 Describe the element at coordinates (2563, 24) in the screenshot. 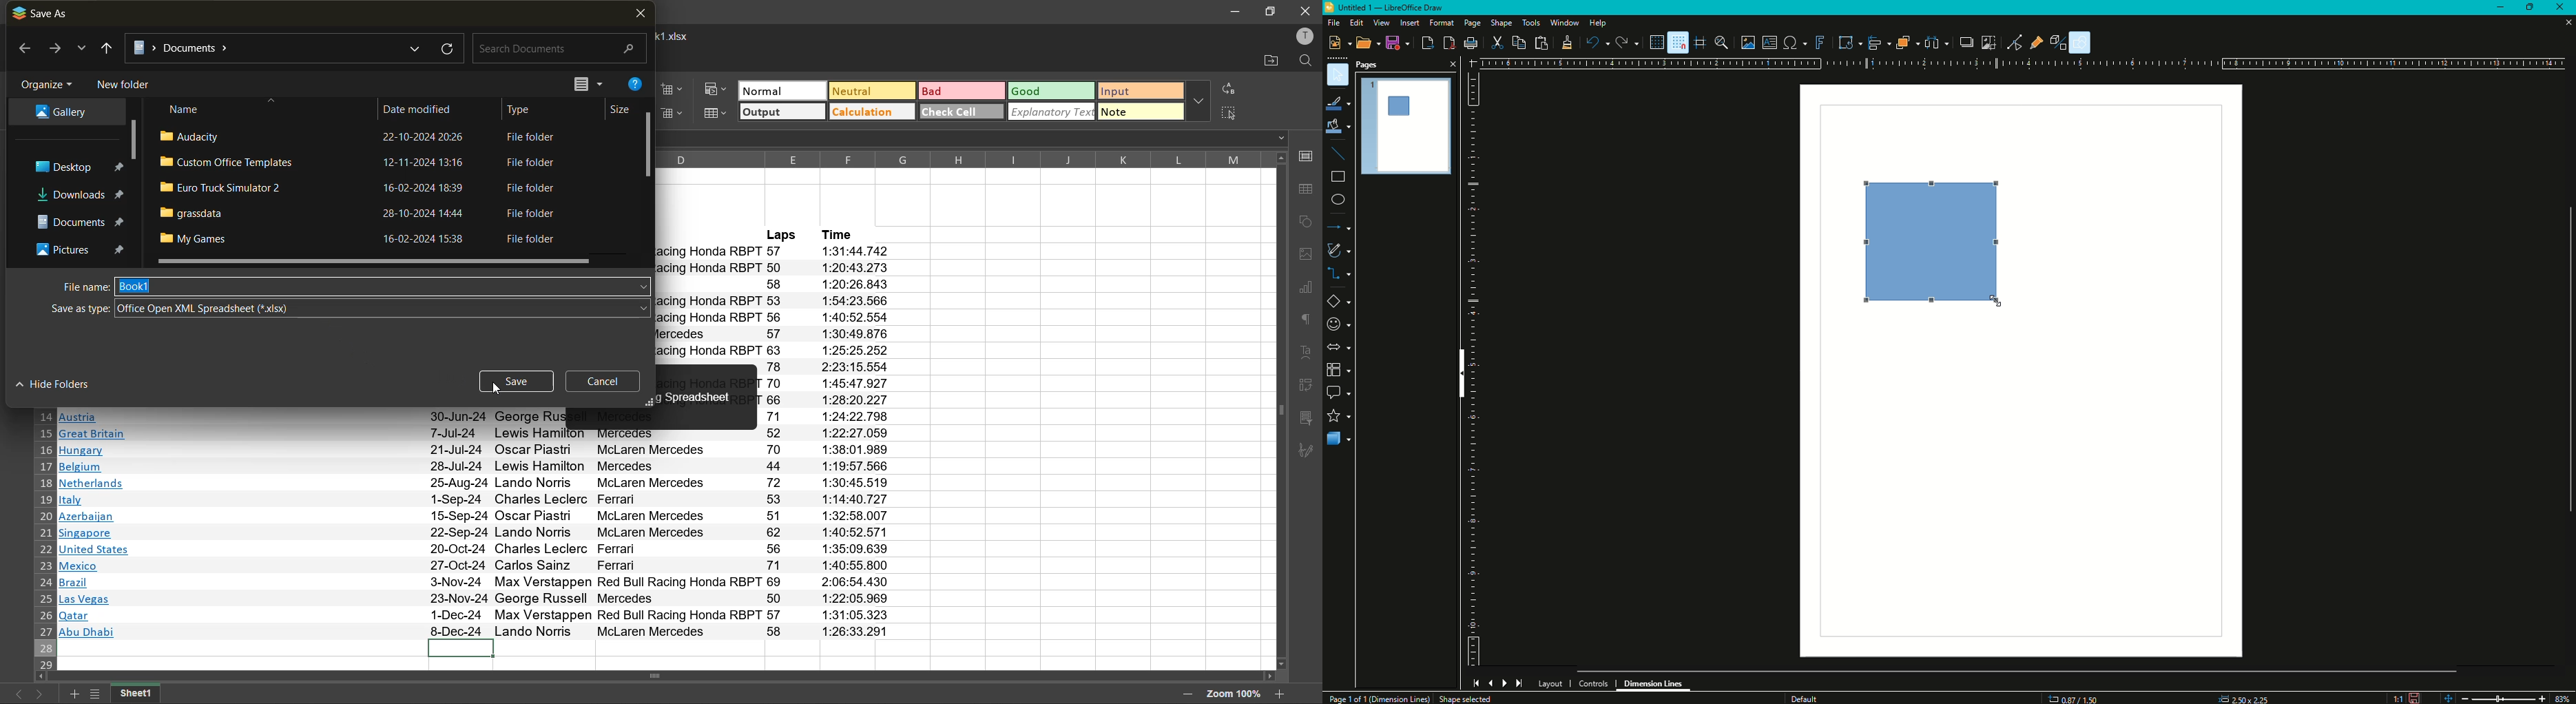

I see `Close Sheet` at that location.